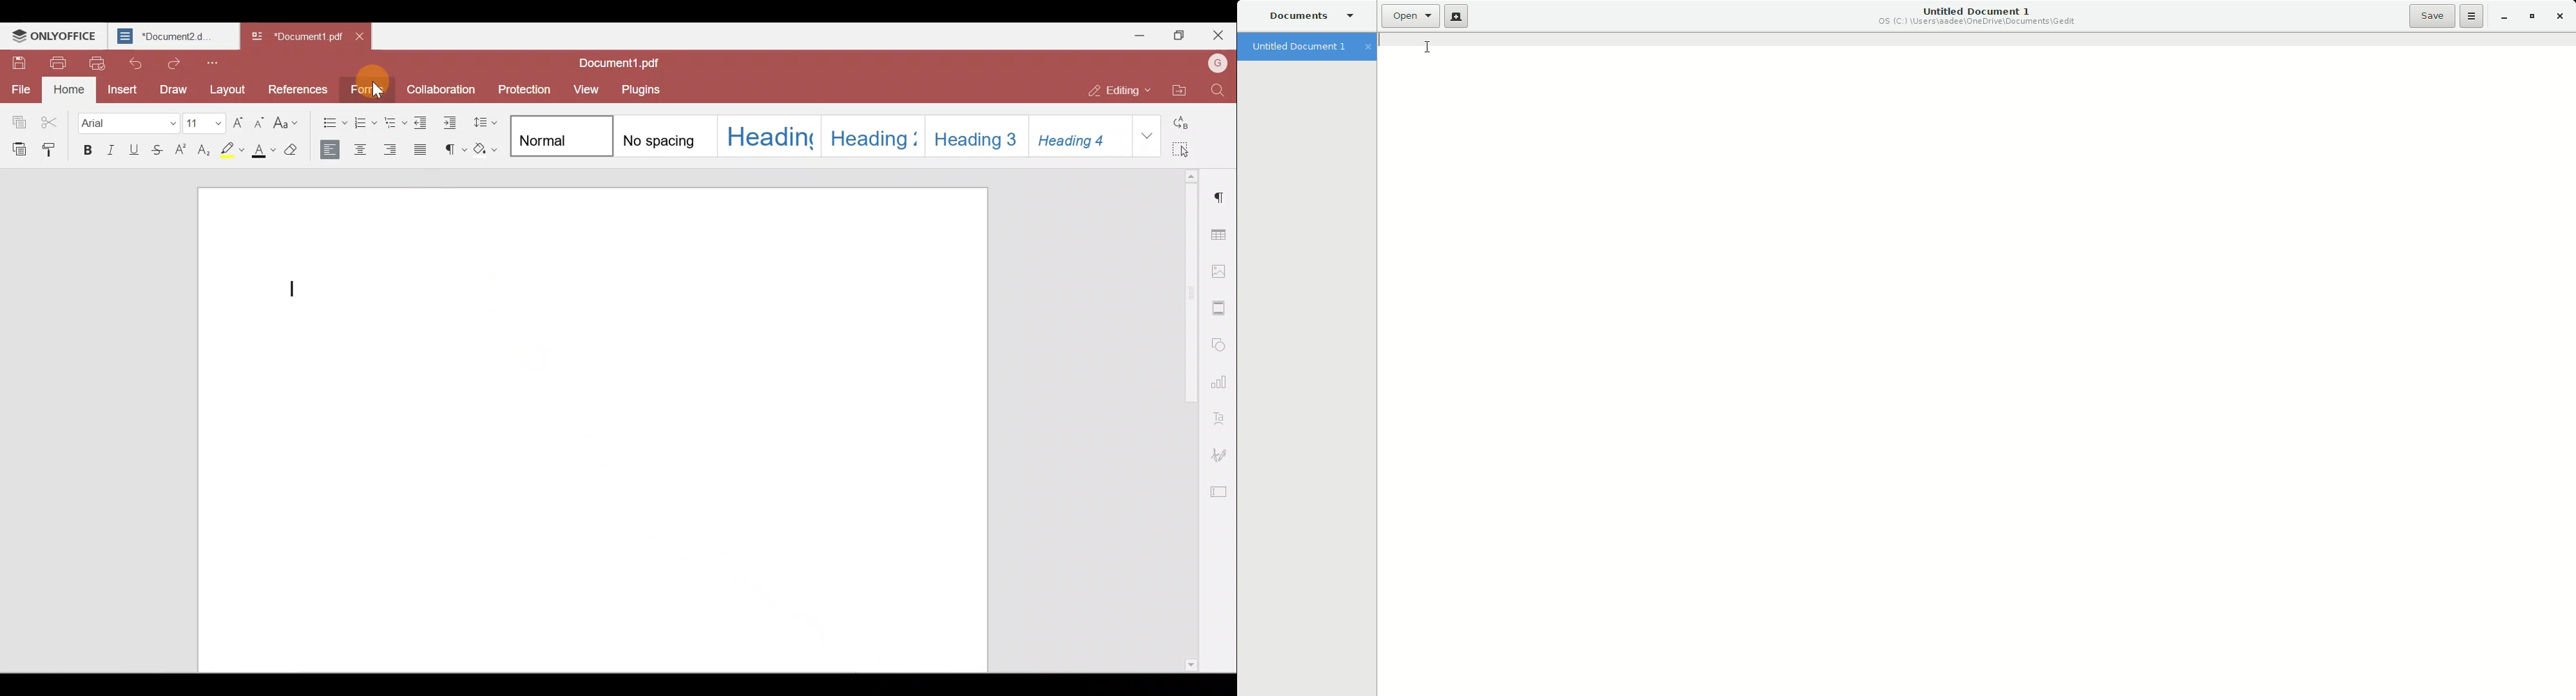  I want to click on Close document, so click(360, 37).